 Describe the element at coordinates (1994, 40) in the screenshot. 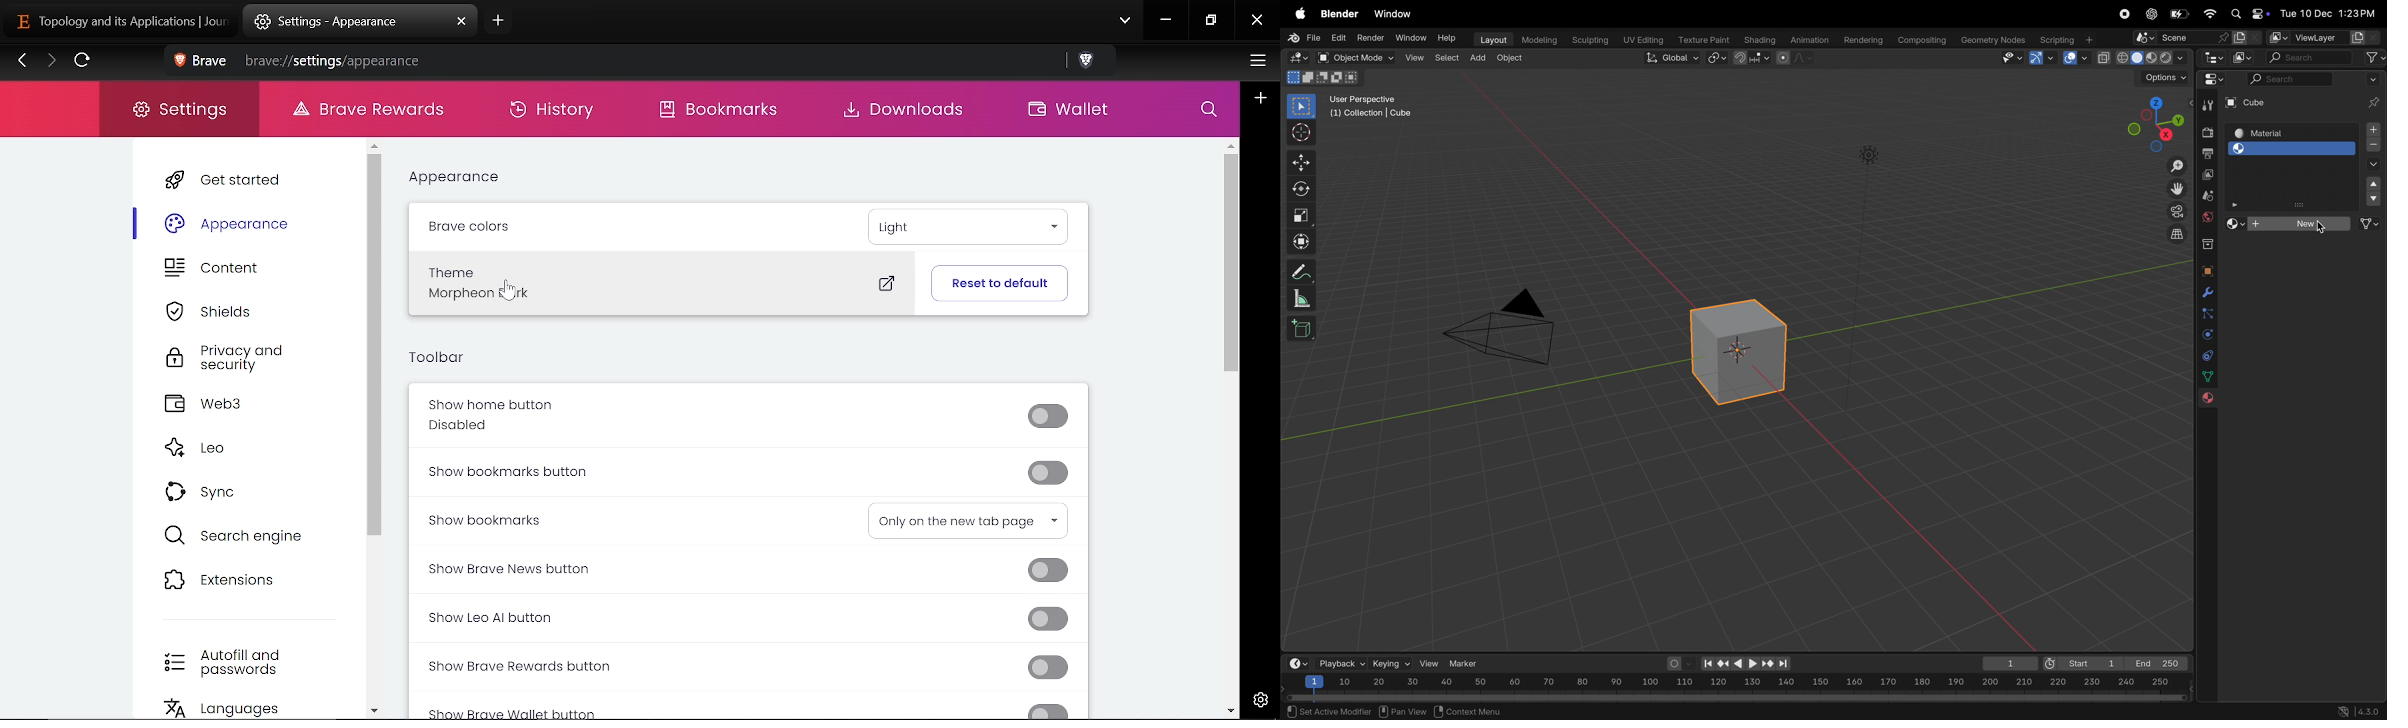

I see `Geometry` at that location.